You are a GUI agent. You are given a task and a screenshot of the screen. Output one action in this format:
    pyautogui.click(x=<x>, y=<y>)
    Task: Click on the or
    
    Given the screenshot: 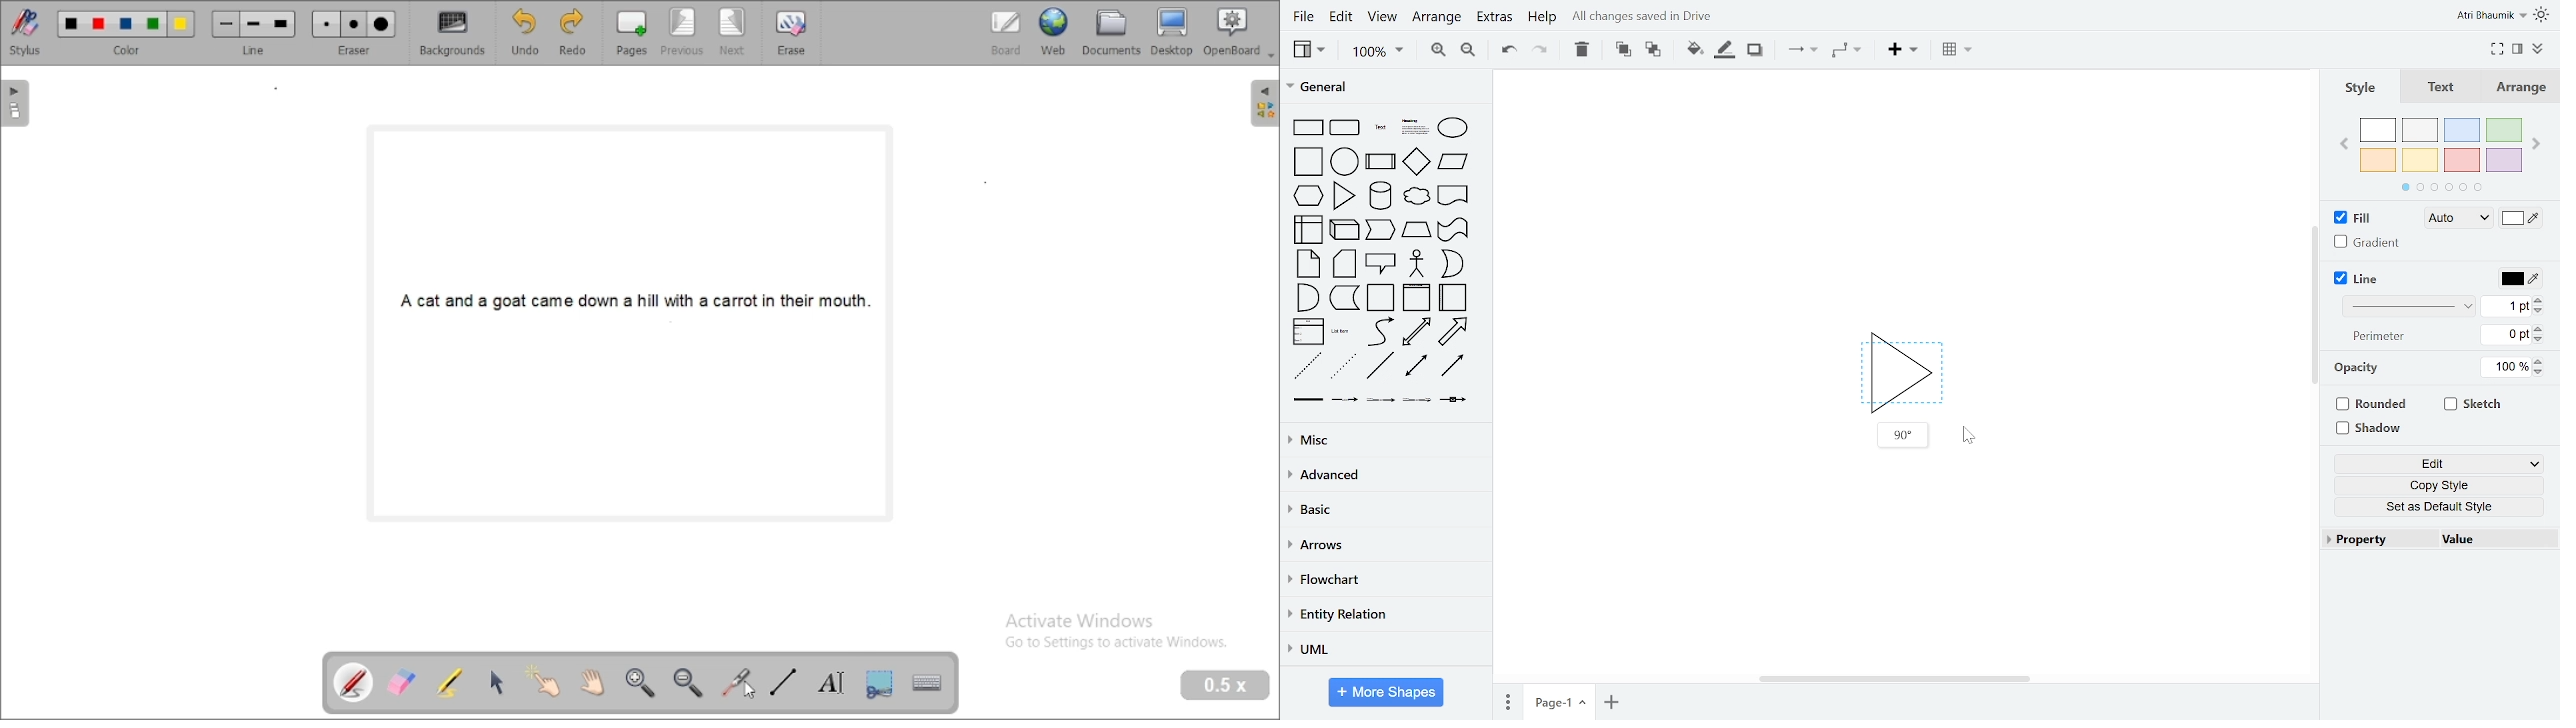 What is the action you would take?
    pyautogui.click(x=1451, y=264)
    